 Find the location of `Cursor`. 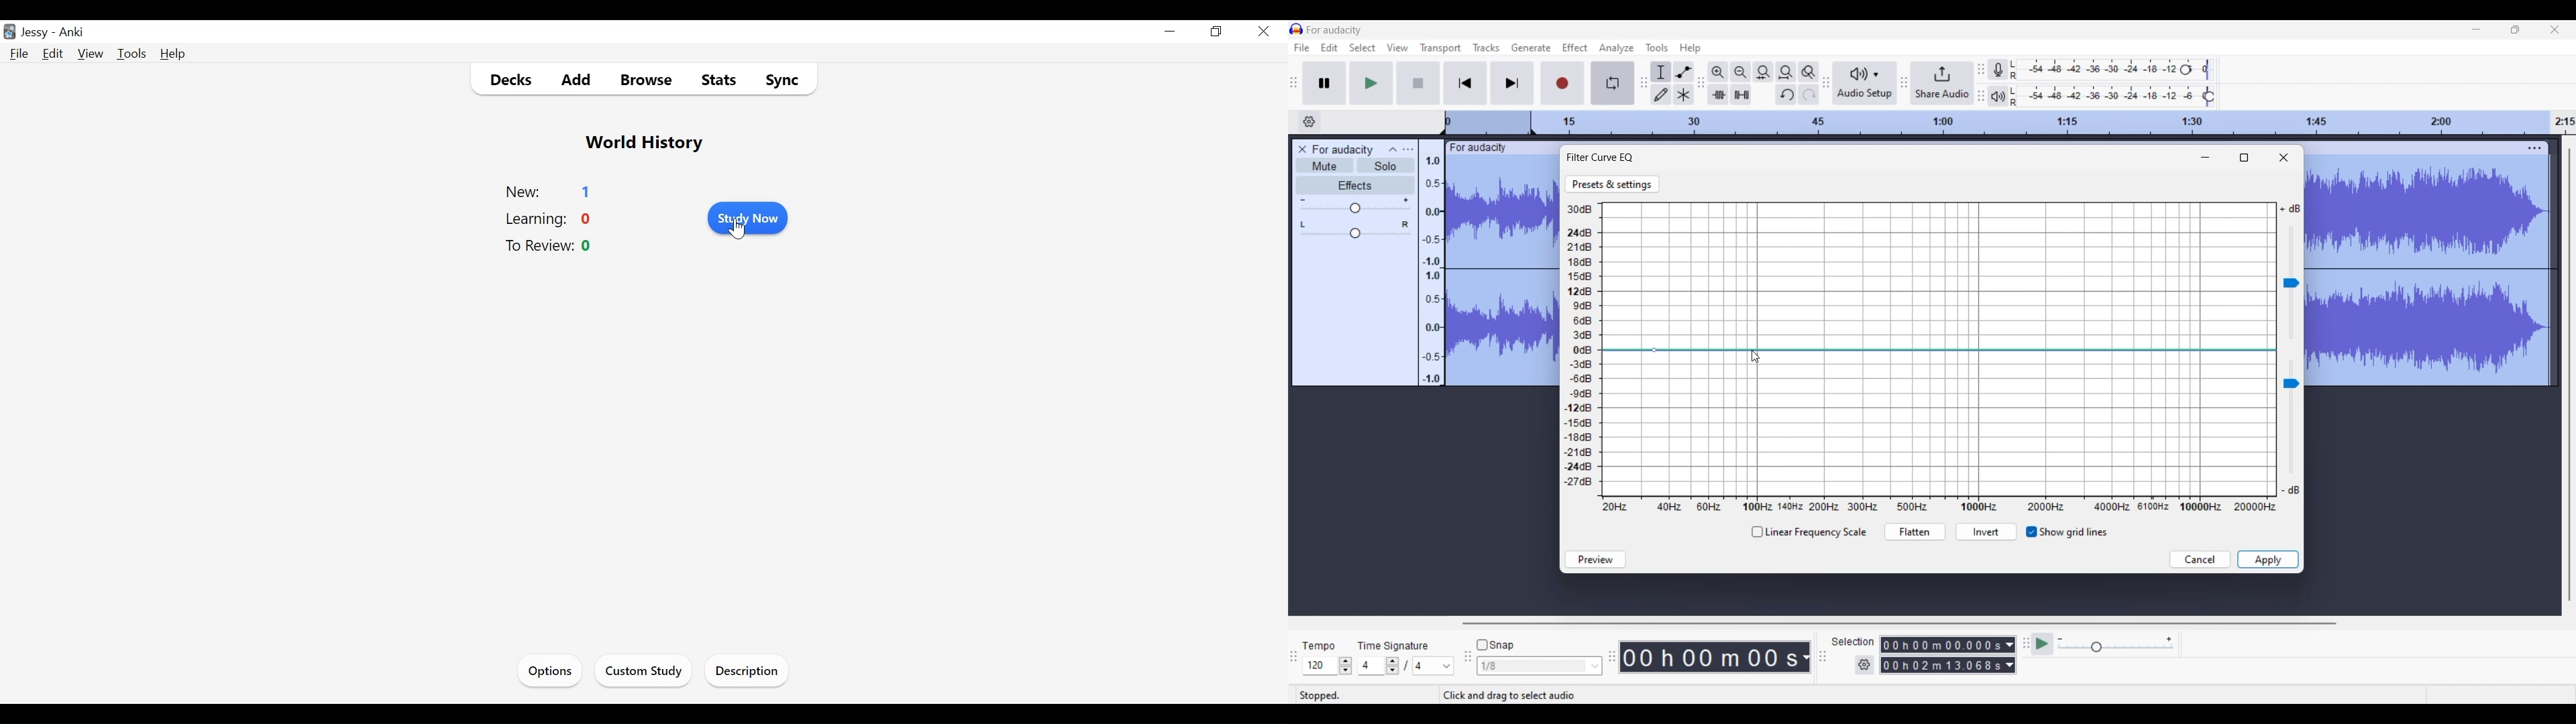

Cursor is located at coordinates (738, 228).